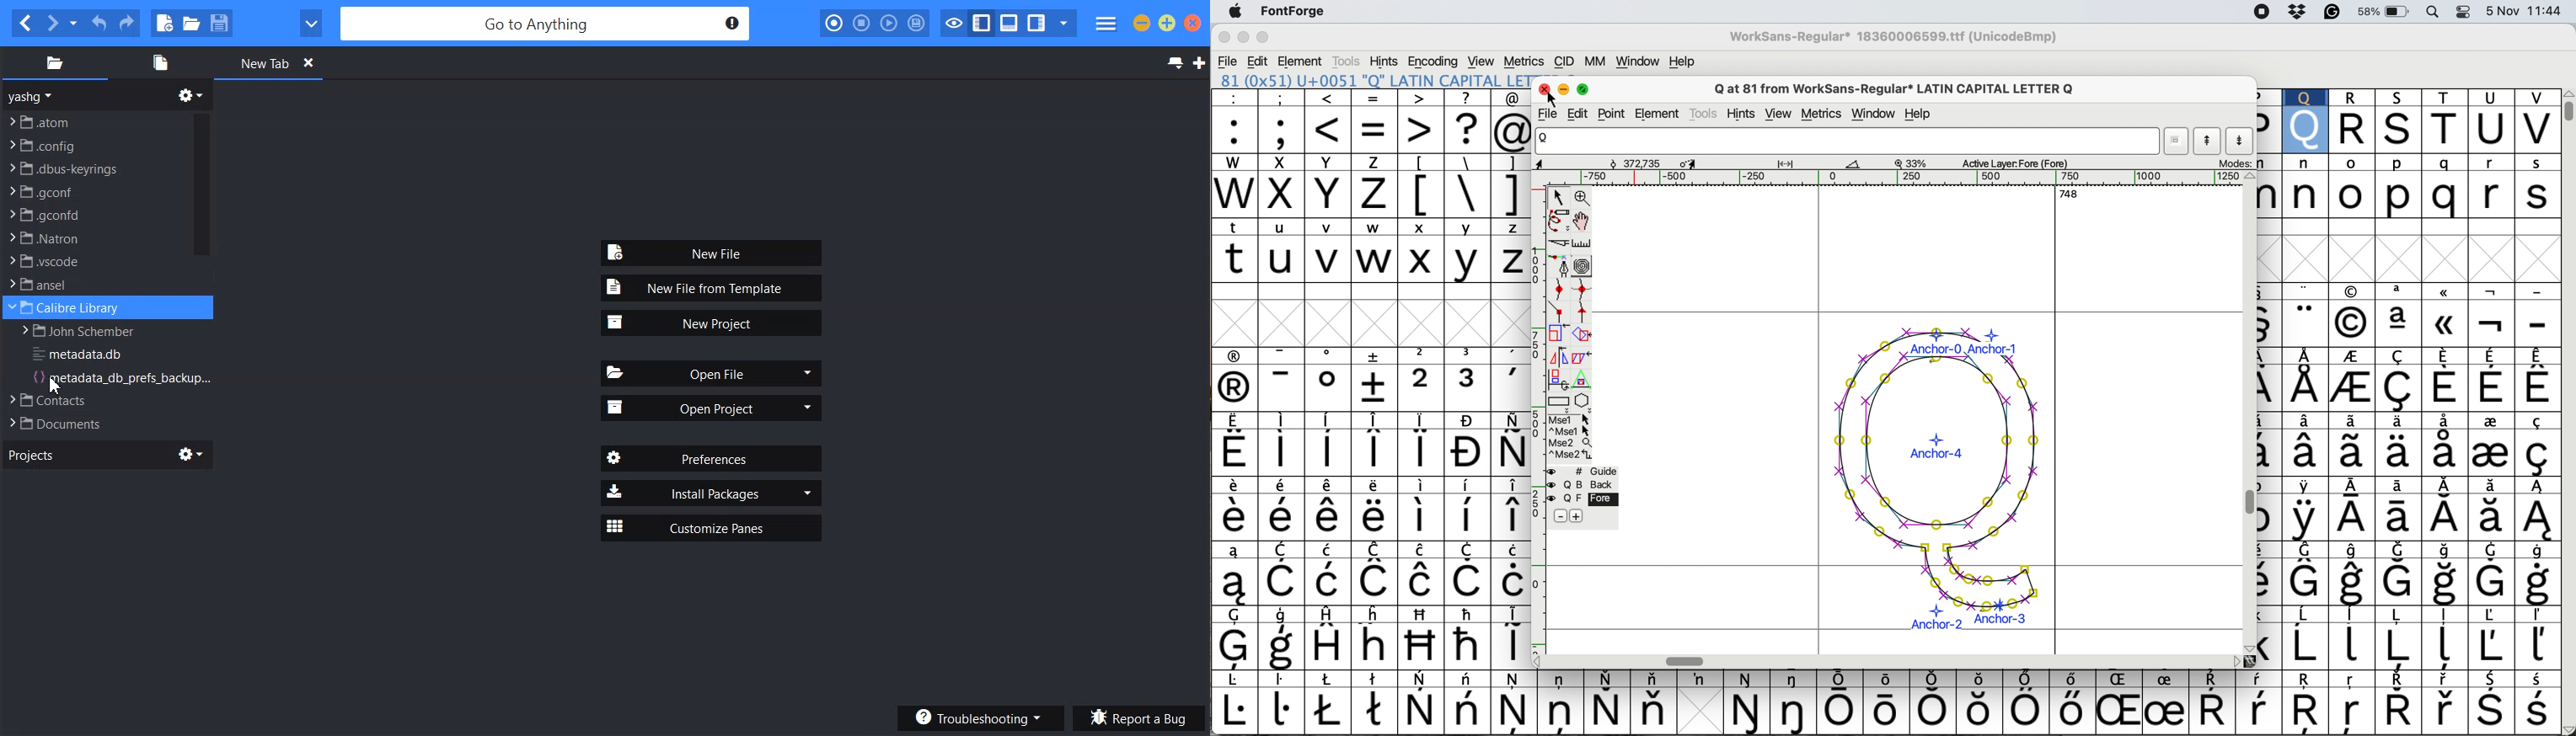  I want to click on Close, so click(308, 61).